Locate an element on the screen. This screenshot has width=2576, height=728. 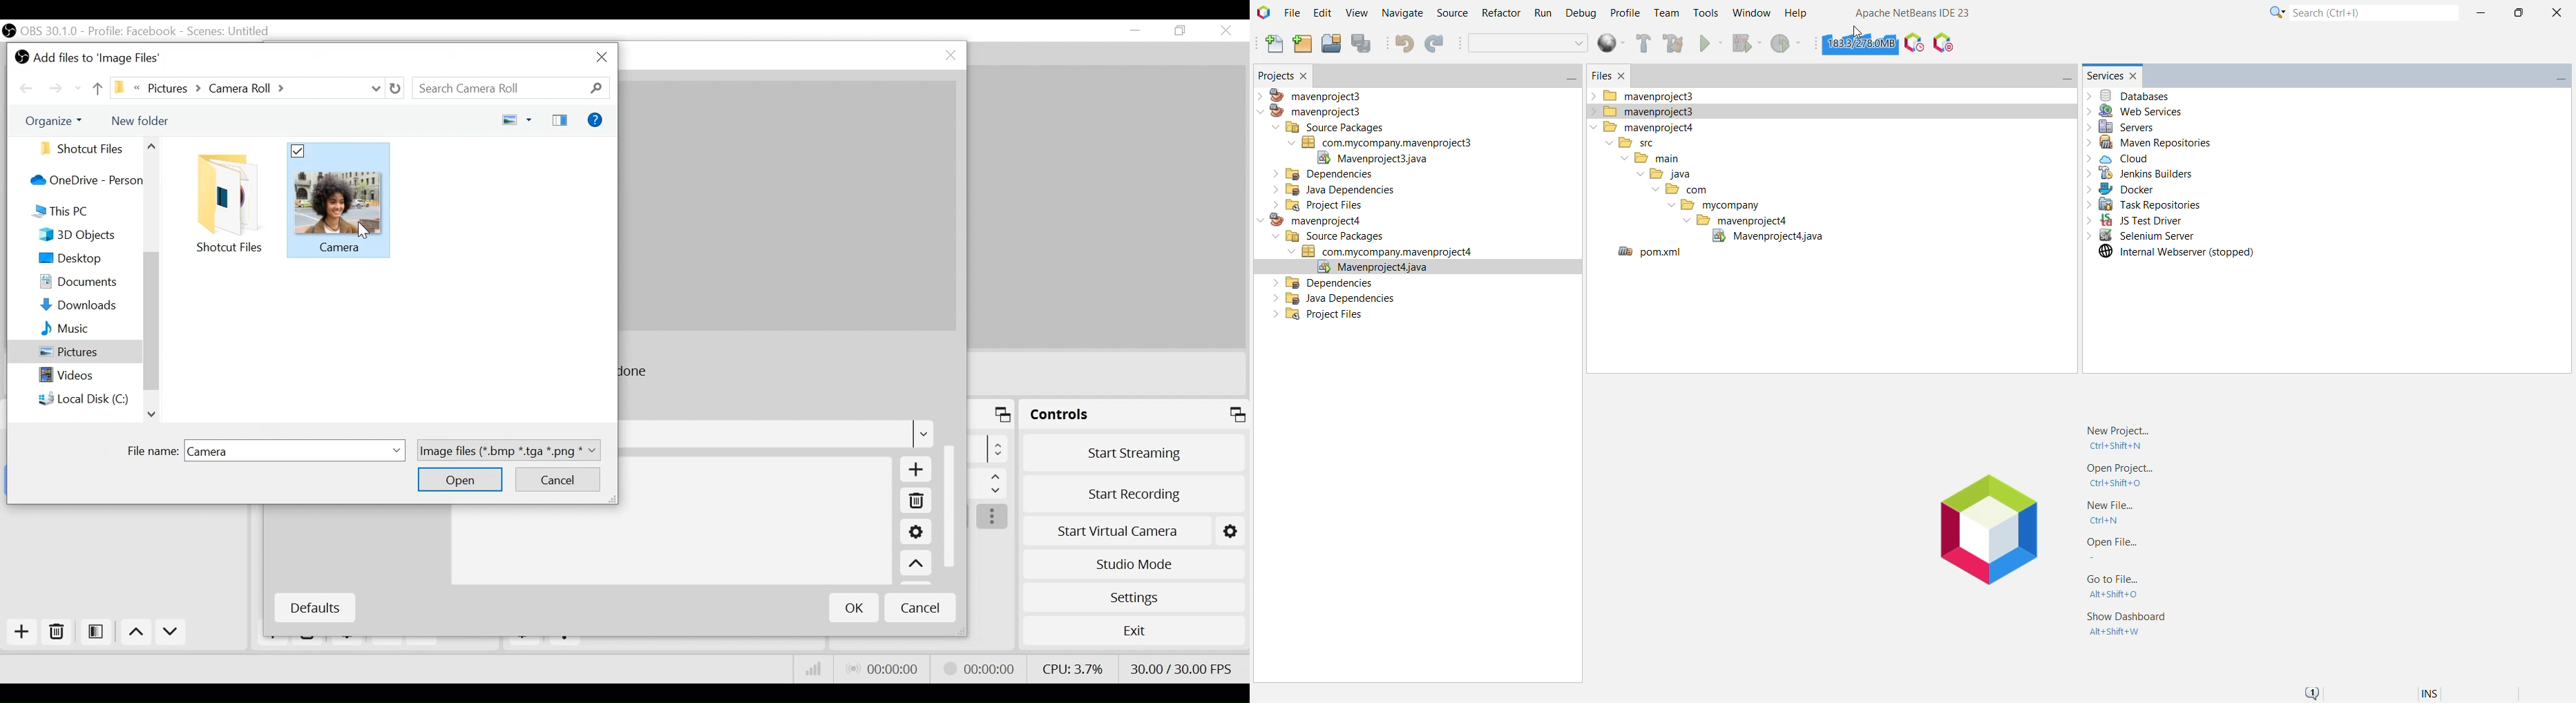
Studio Mode is located at coordinates (1134, 562).